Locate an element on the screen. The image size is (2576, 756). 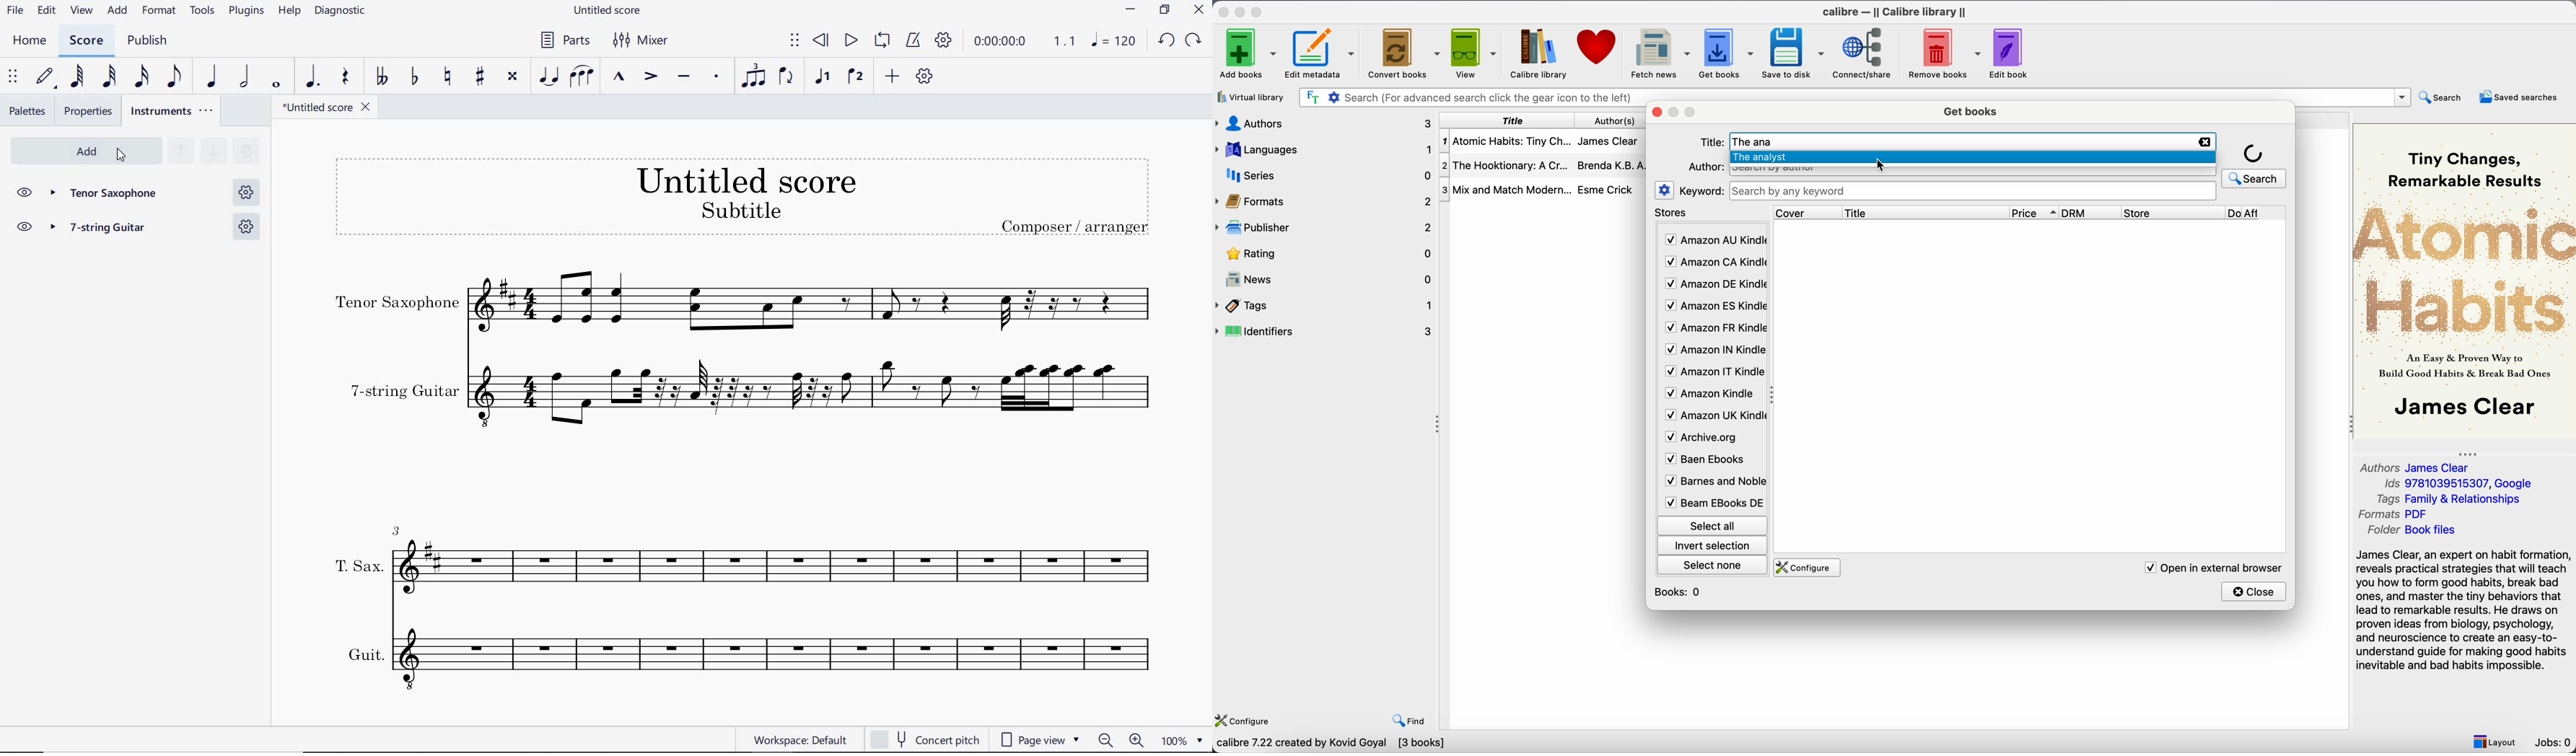
The analyst is located at coordinates (1973, 159).